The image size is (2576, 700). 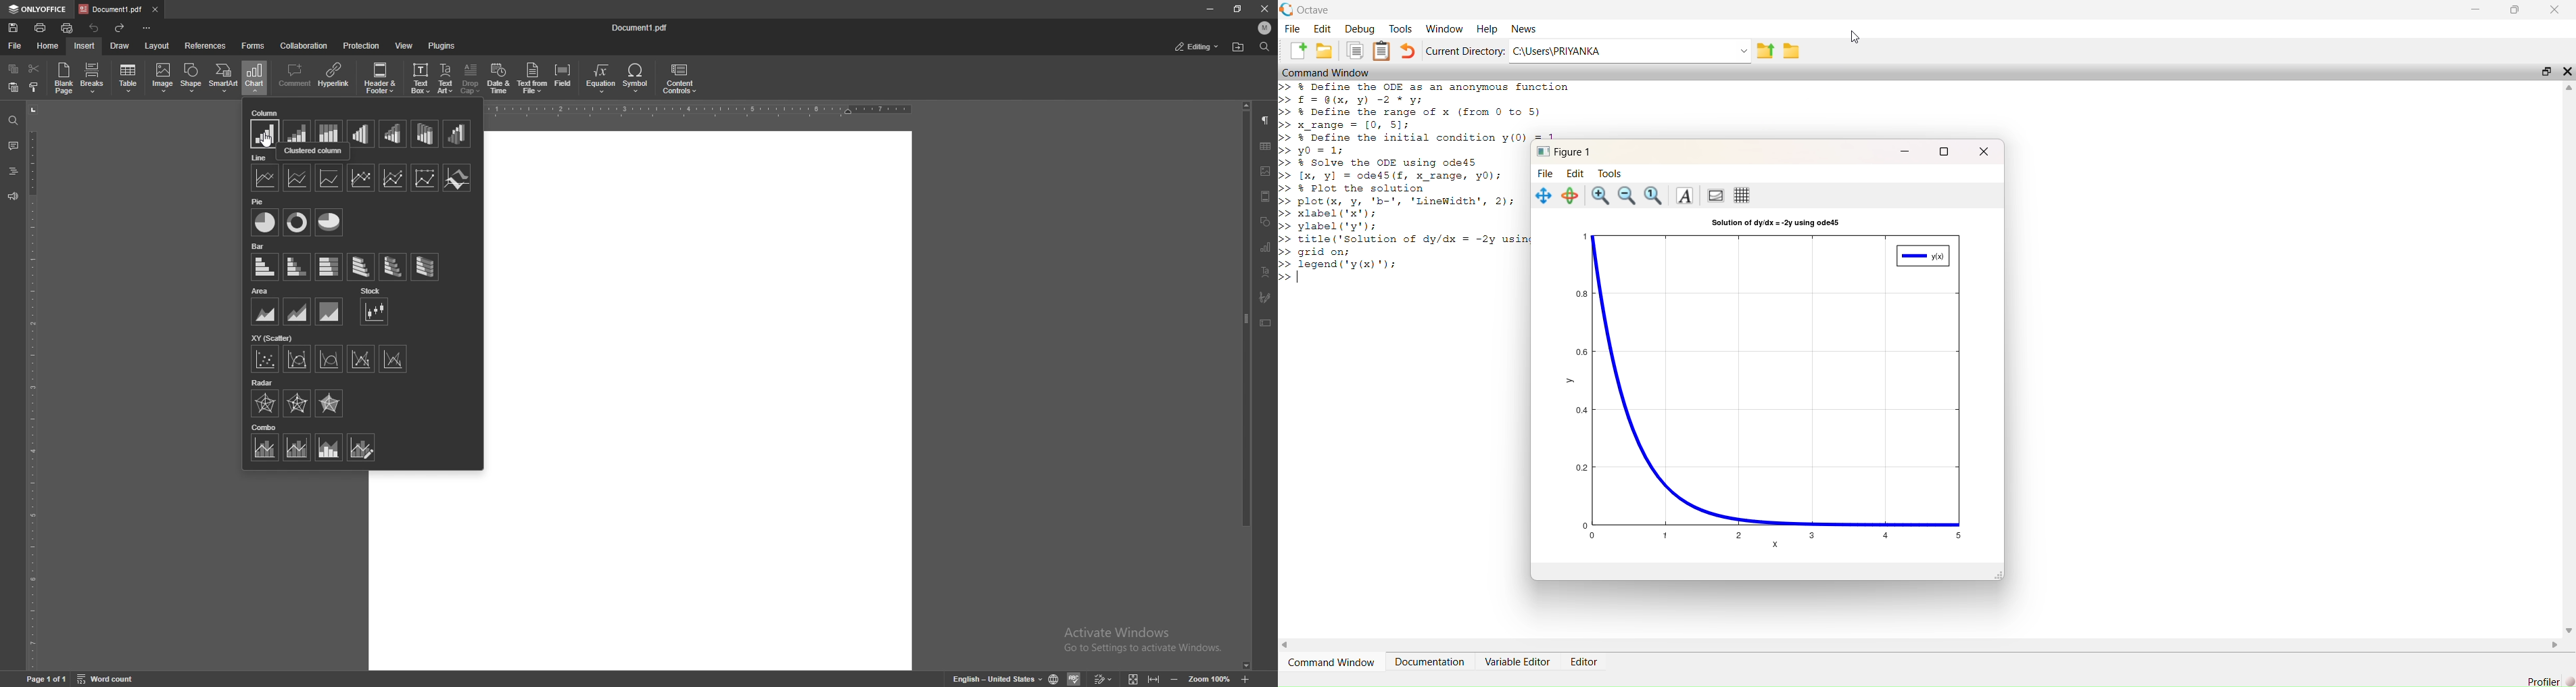 What do you see at coordinates (265, 222) in the screenshot?
I see `pie` at bounding box center [265, 222].